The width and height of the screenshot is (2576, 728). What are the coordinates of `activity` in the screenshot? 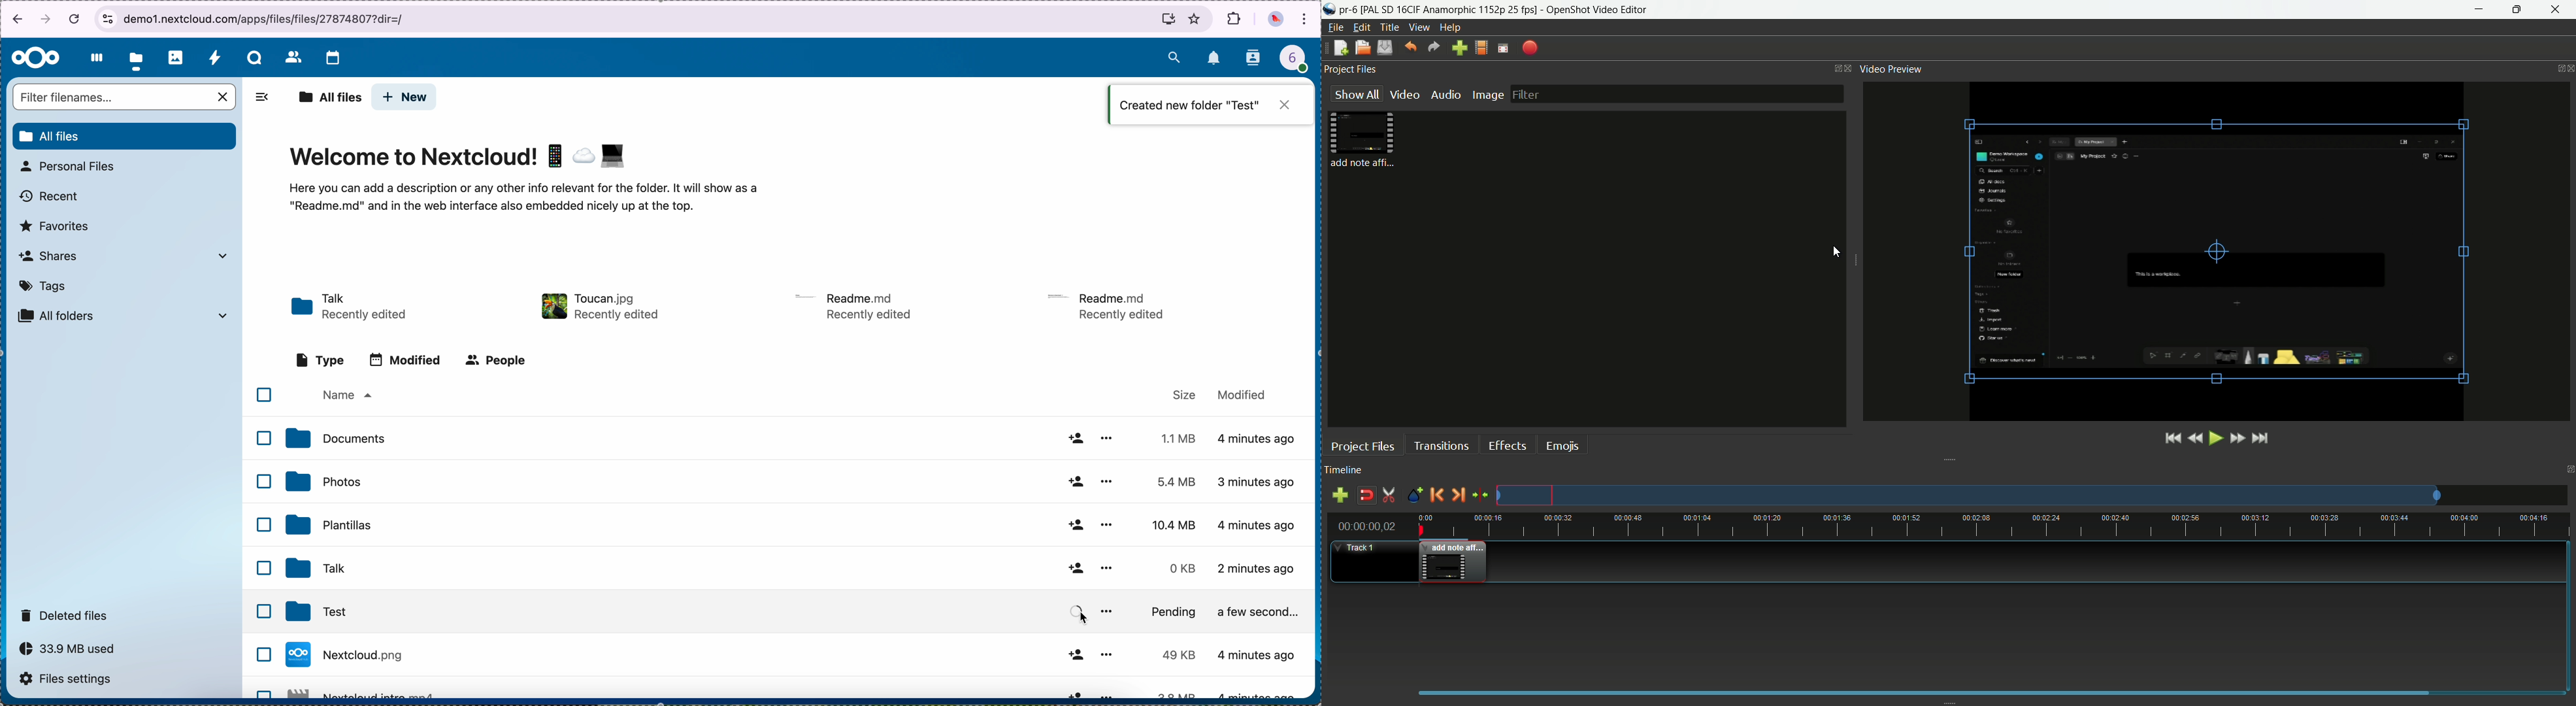 It's located at (215, 57).